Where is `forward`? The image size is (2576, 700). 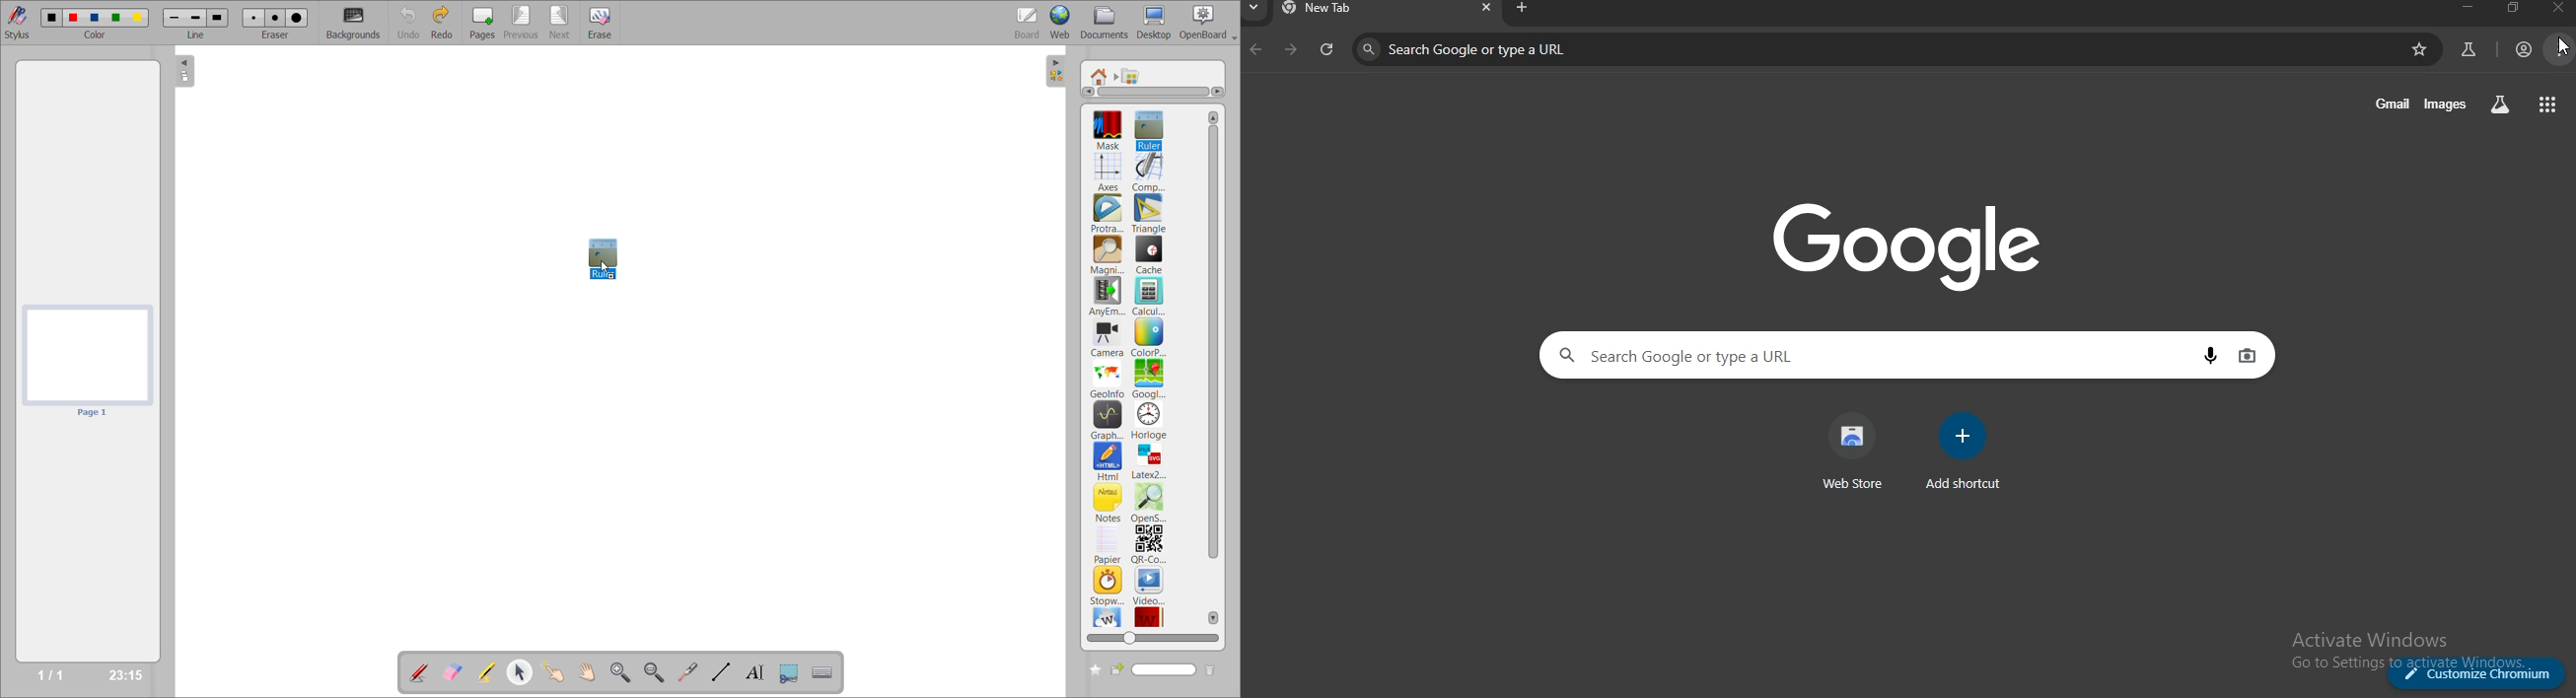 forward is located at coordinates (1289, 50).